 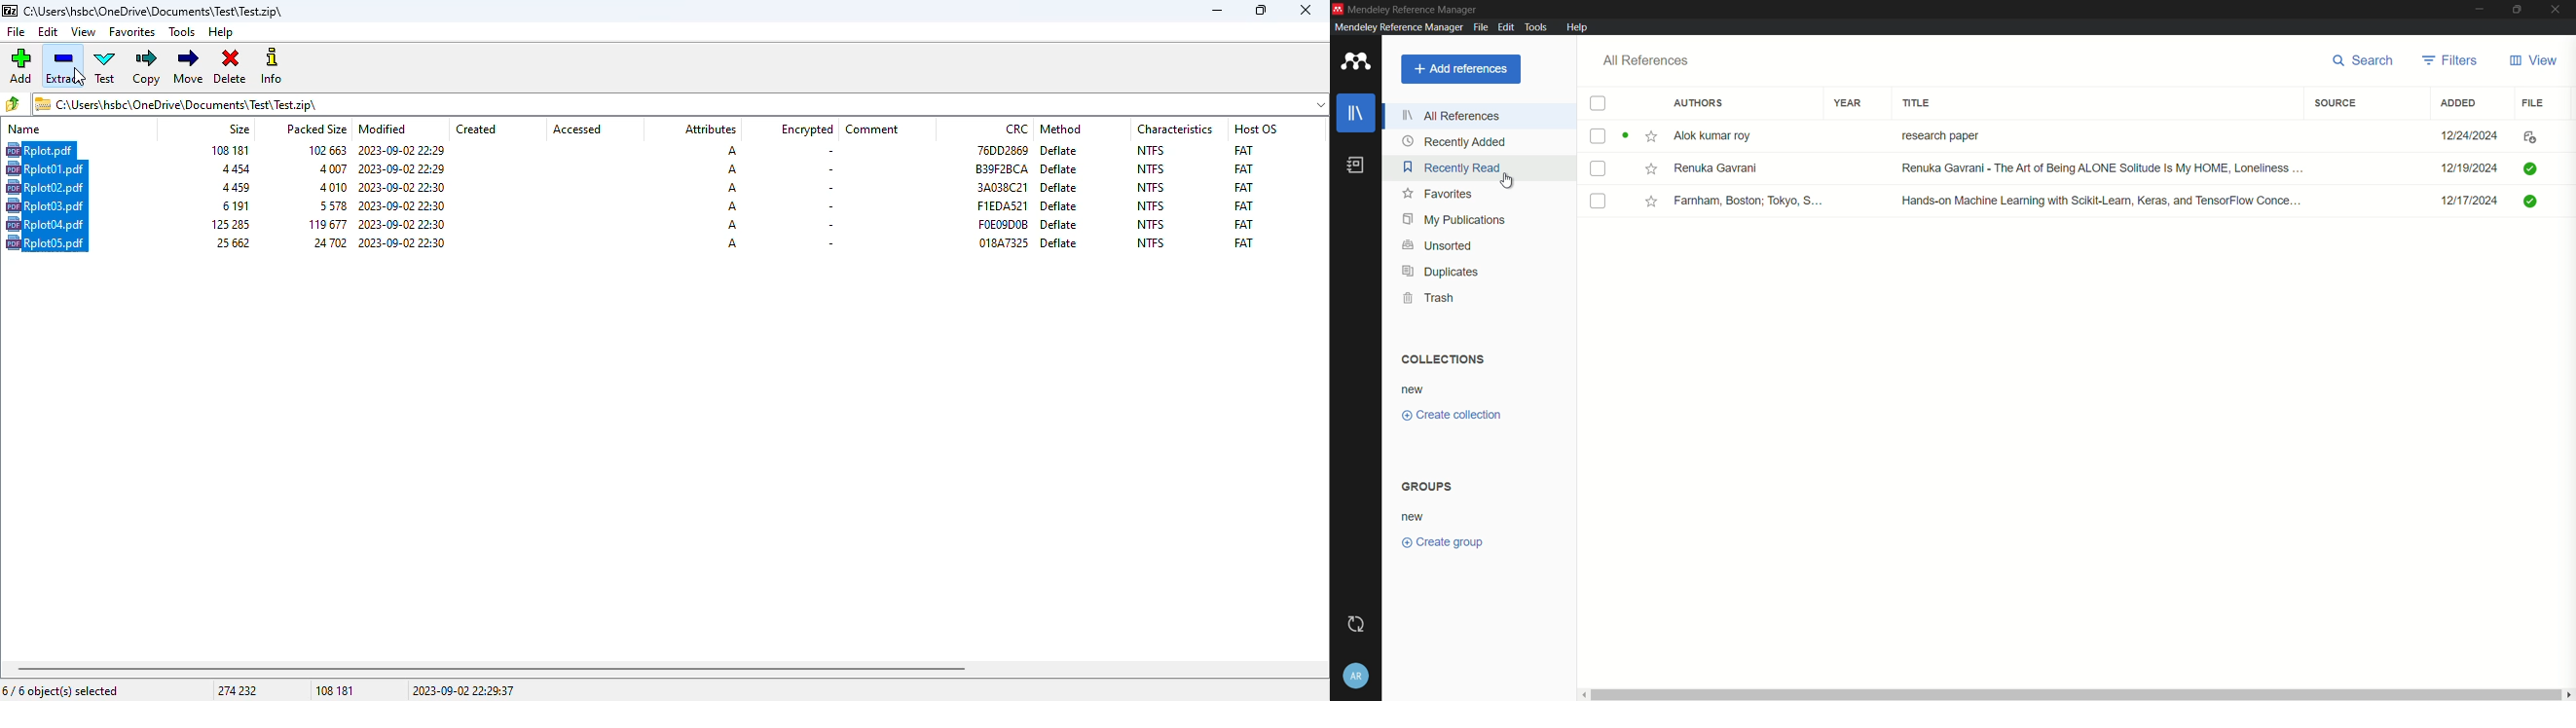 I want to click on view, so click(x=2534, y=60).